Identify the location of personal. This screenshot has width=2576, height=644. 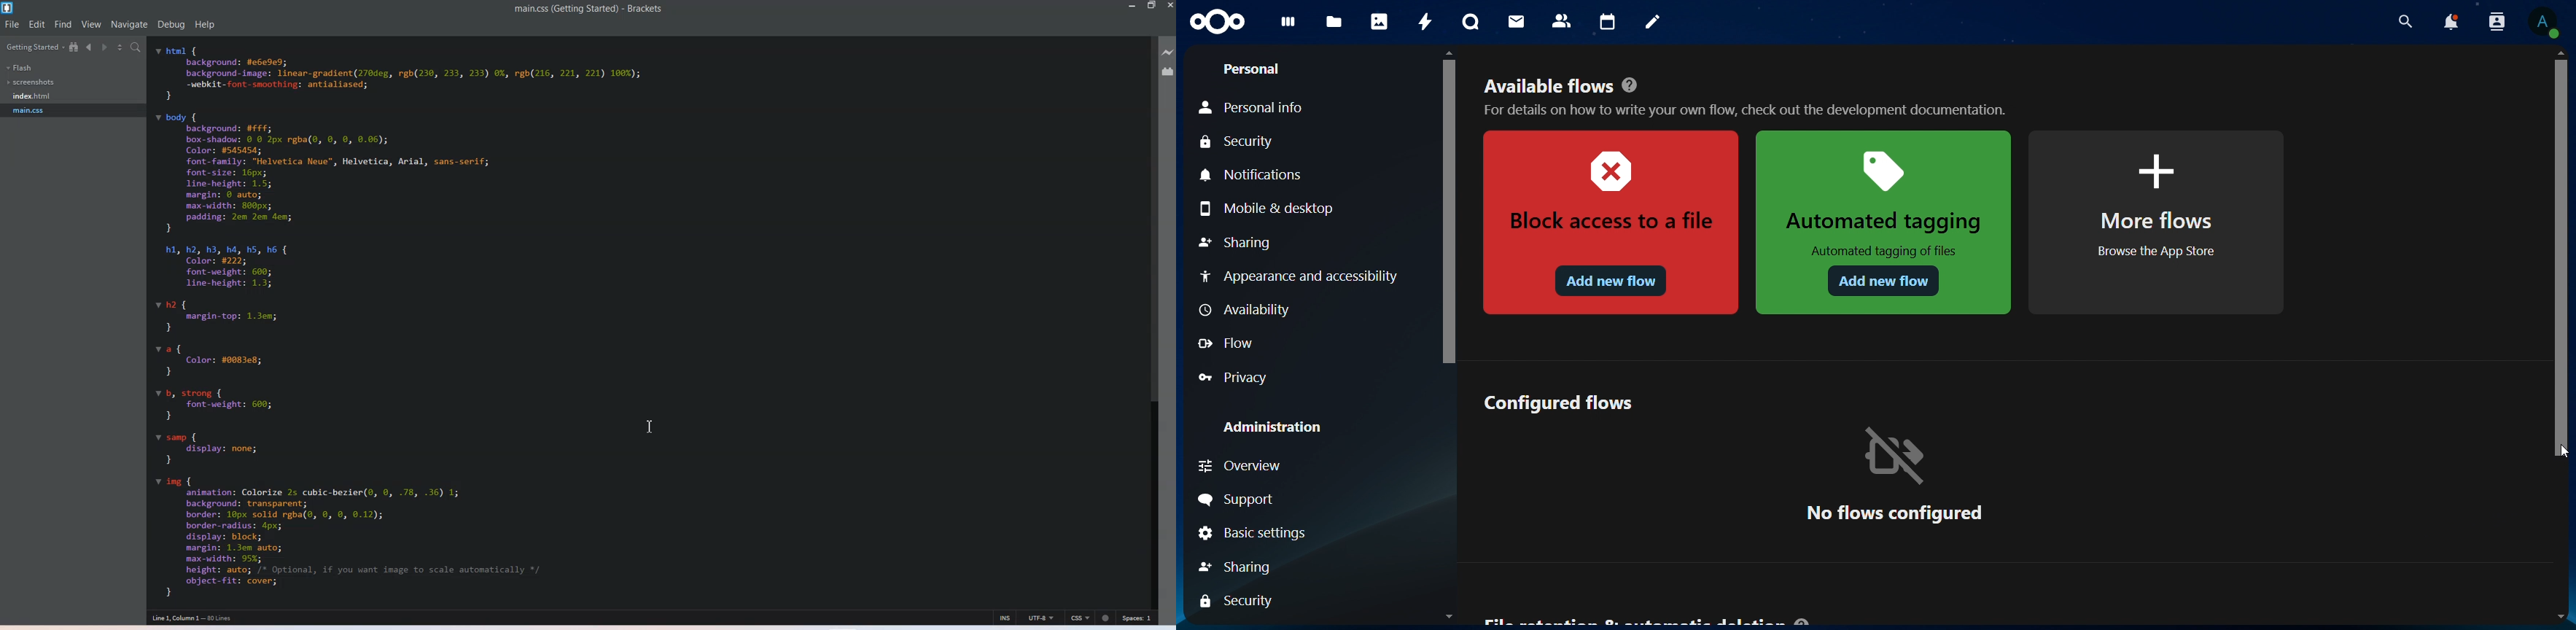
(1250, 69).